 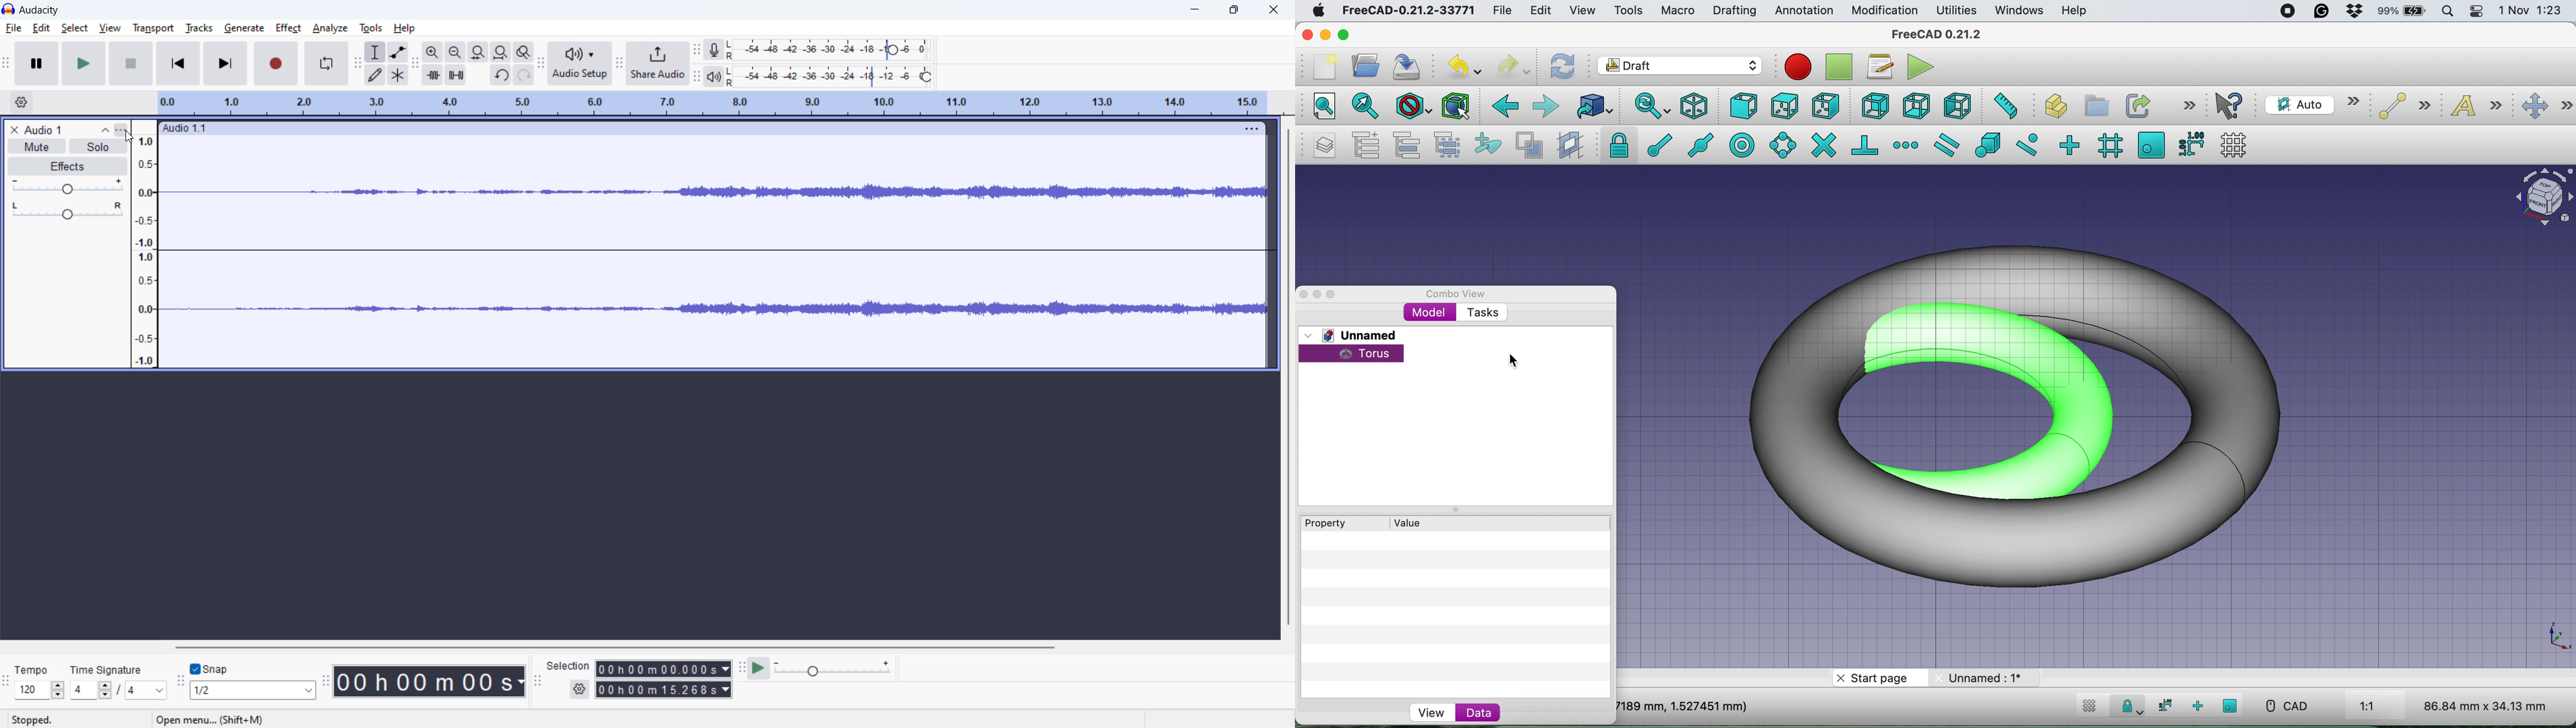 I want to click on select, so click(x=75, y=28).